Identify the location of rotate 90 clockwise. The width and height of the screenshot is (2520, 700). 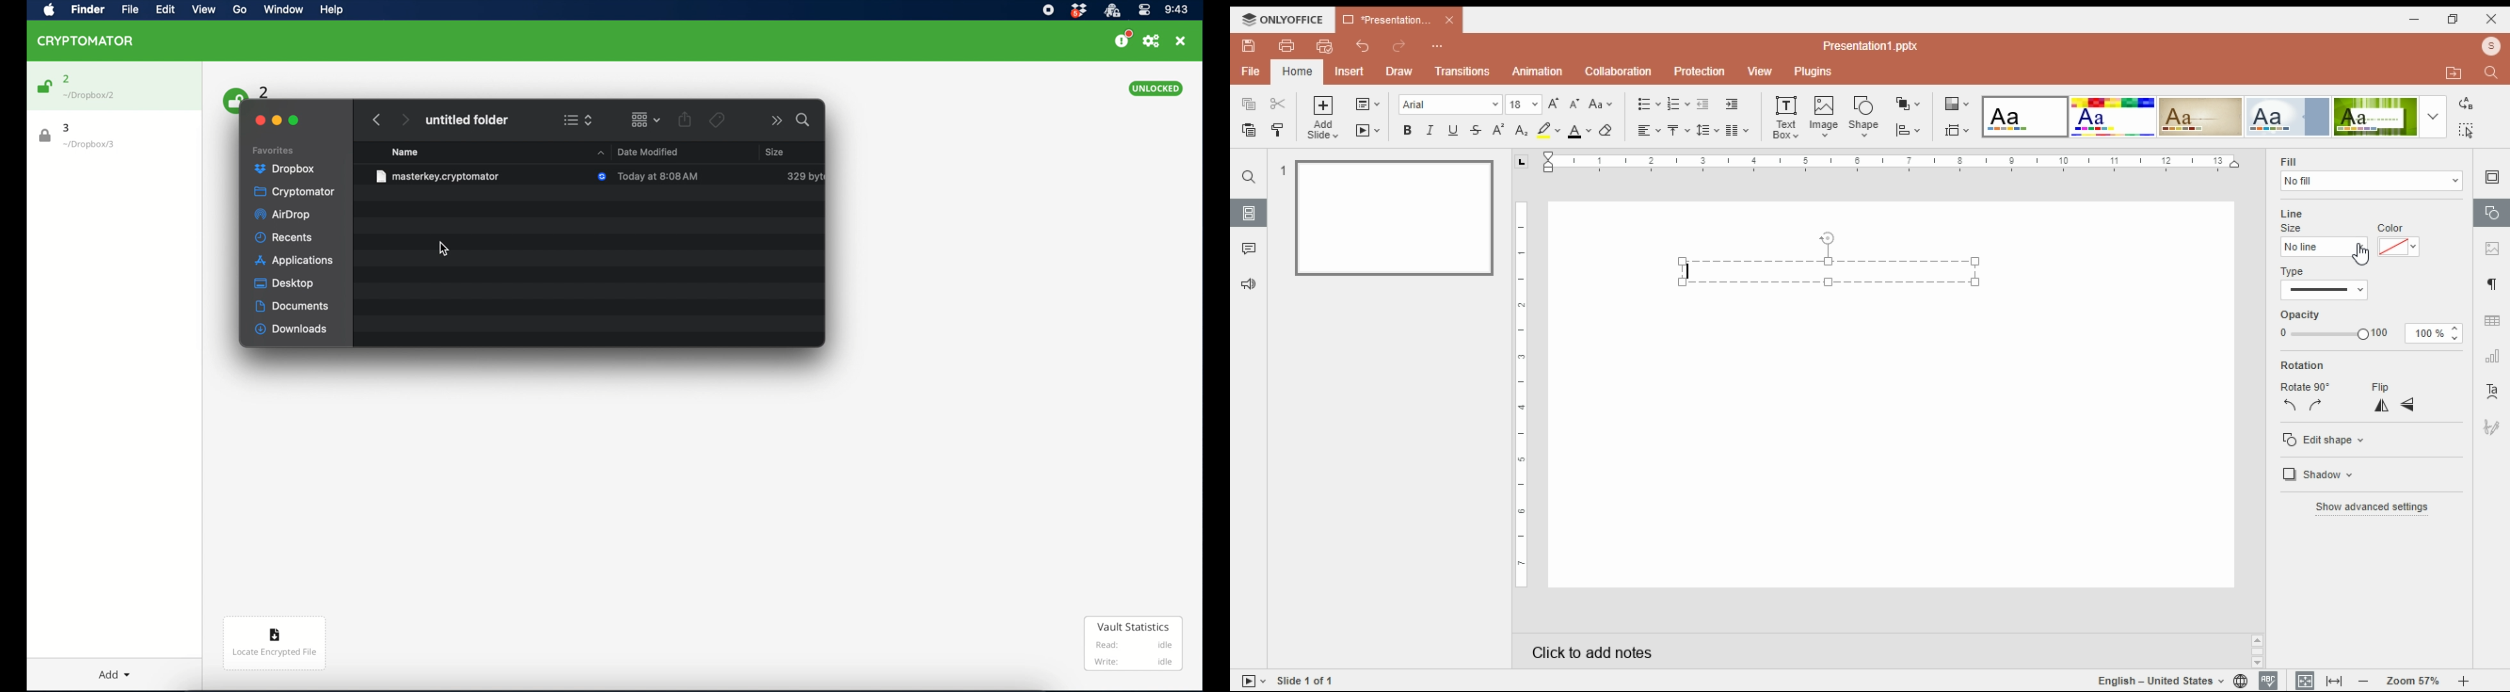
(2316, 405).